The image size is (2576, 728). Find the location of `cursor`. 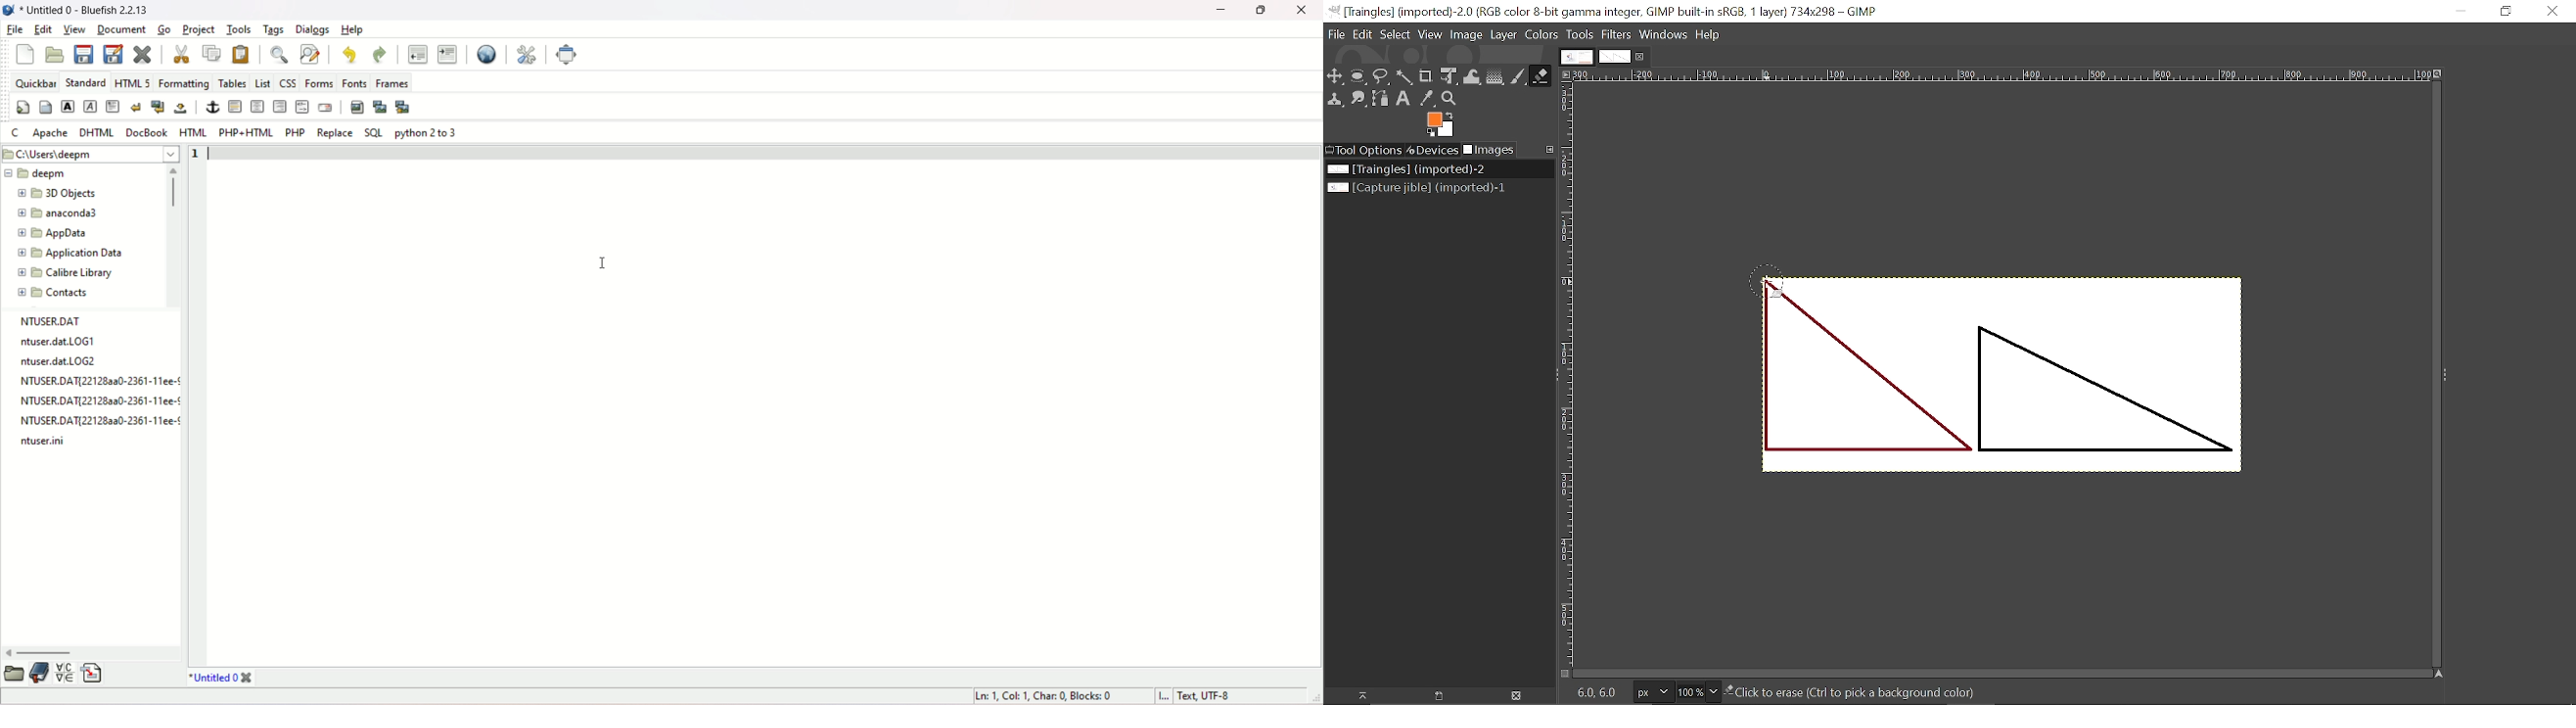

cursor is located at coordinates (598, 267).